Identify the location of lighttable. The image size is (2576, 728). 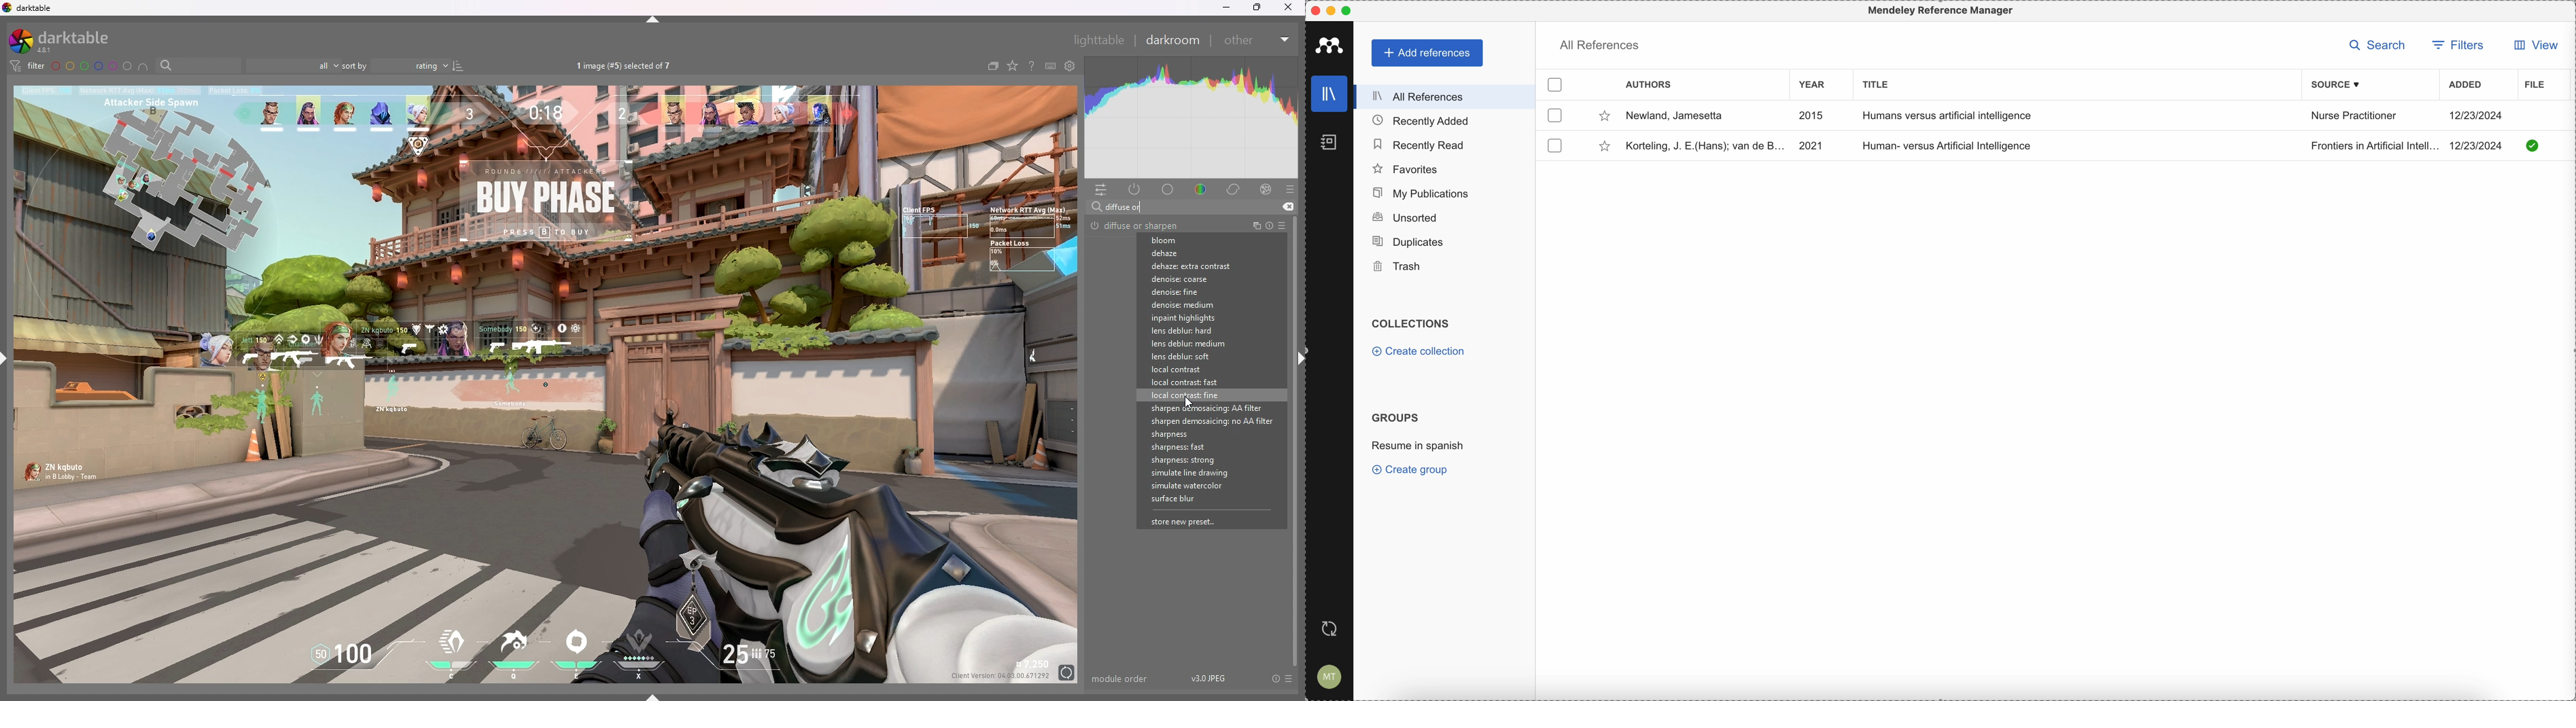
(1100, 39).